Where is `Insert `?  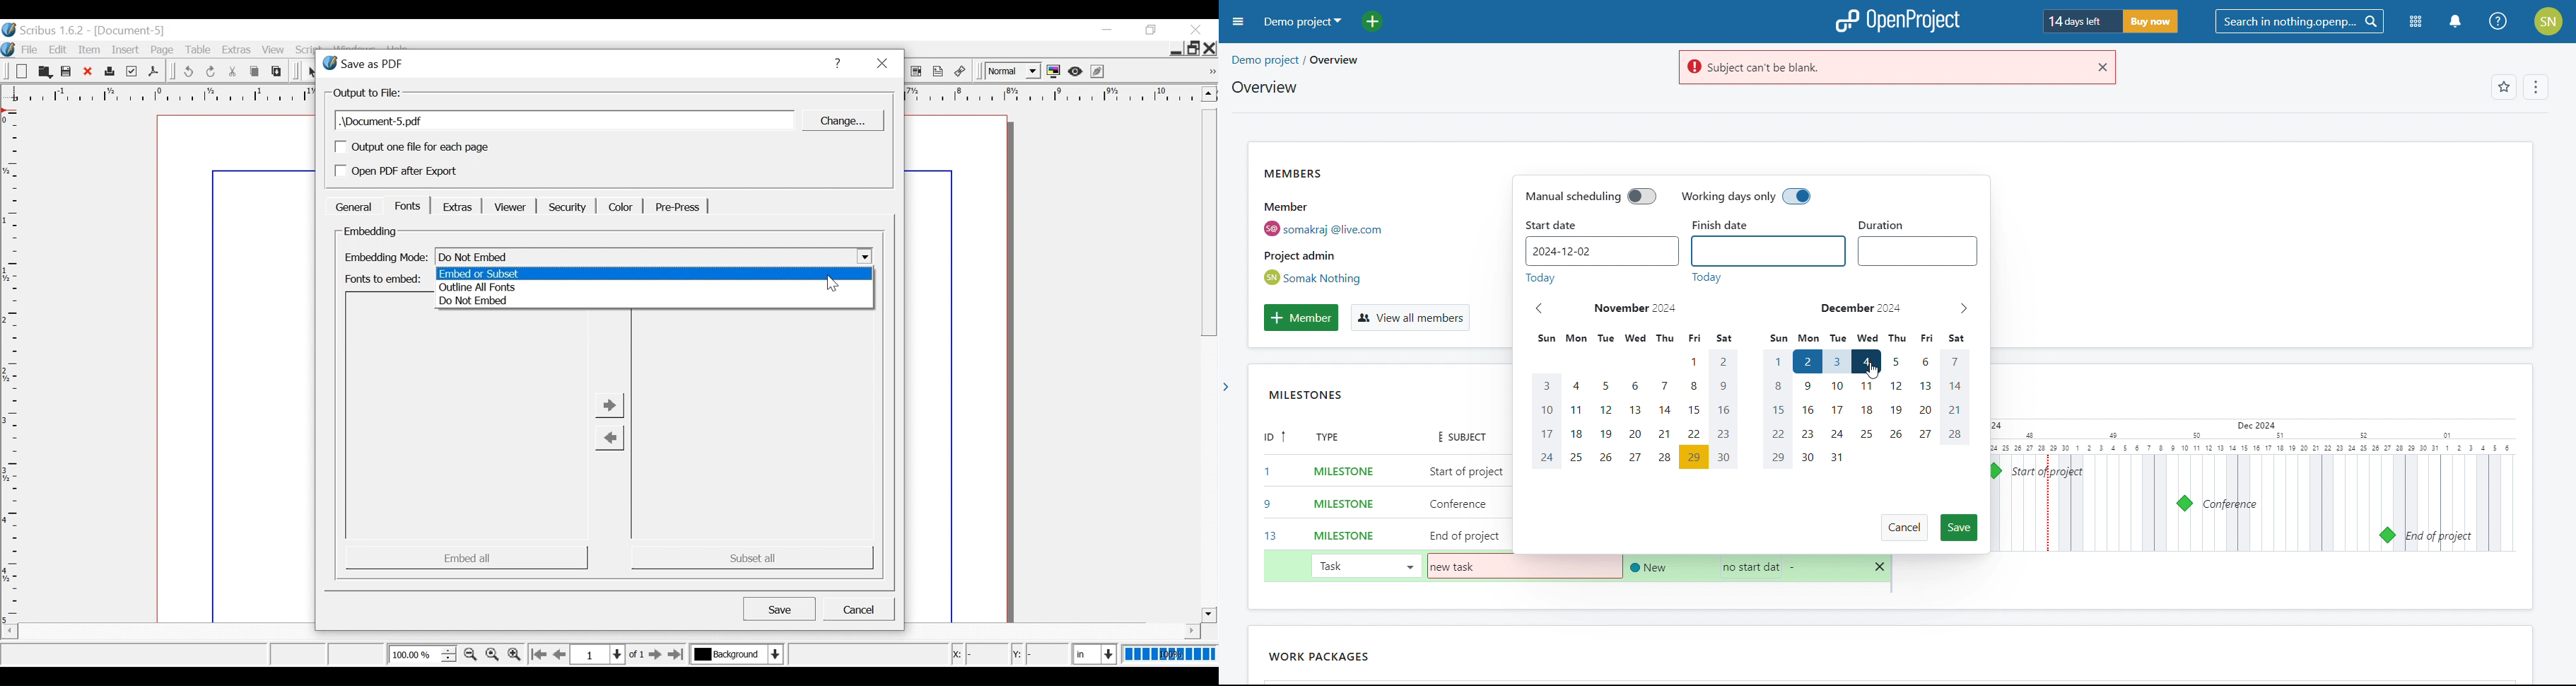
Insert  is located at coordinates (127, 50).